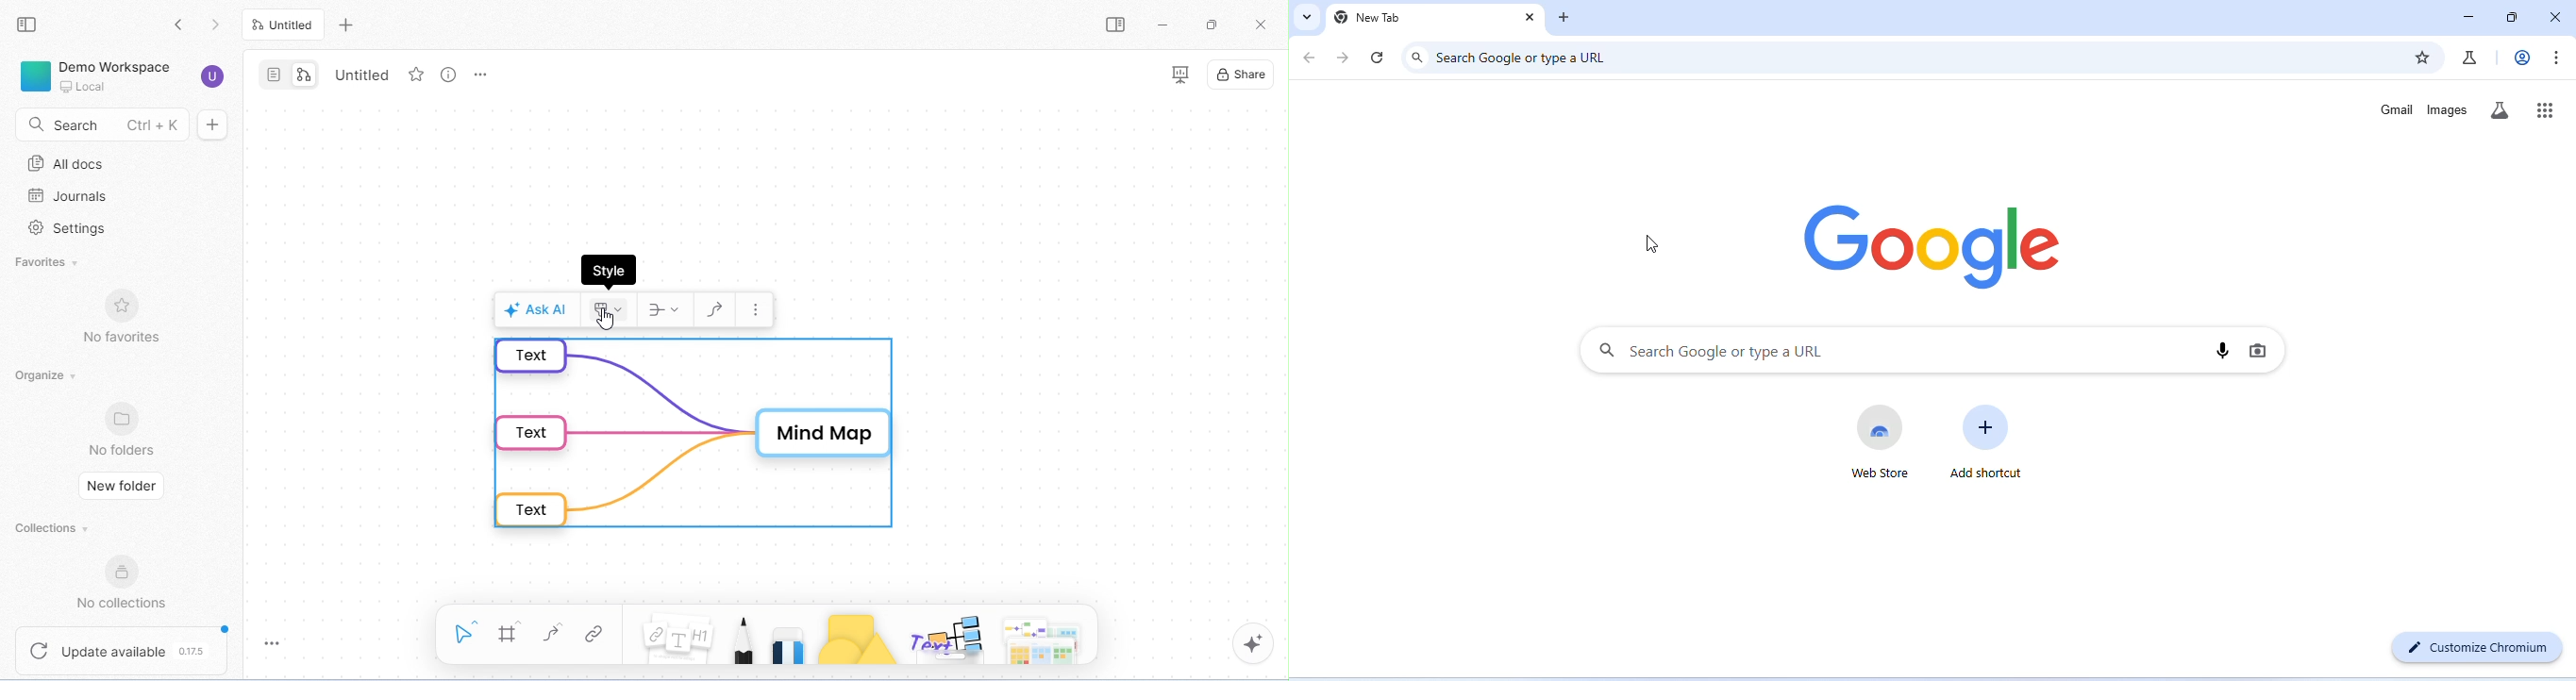  I want to click on AI, so click(1253, 643).